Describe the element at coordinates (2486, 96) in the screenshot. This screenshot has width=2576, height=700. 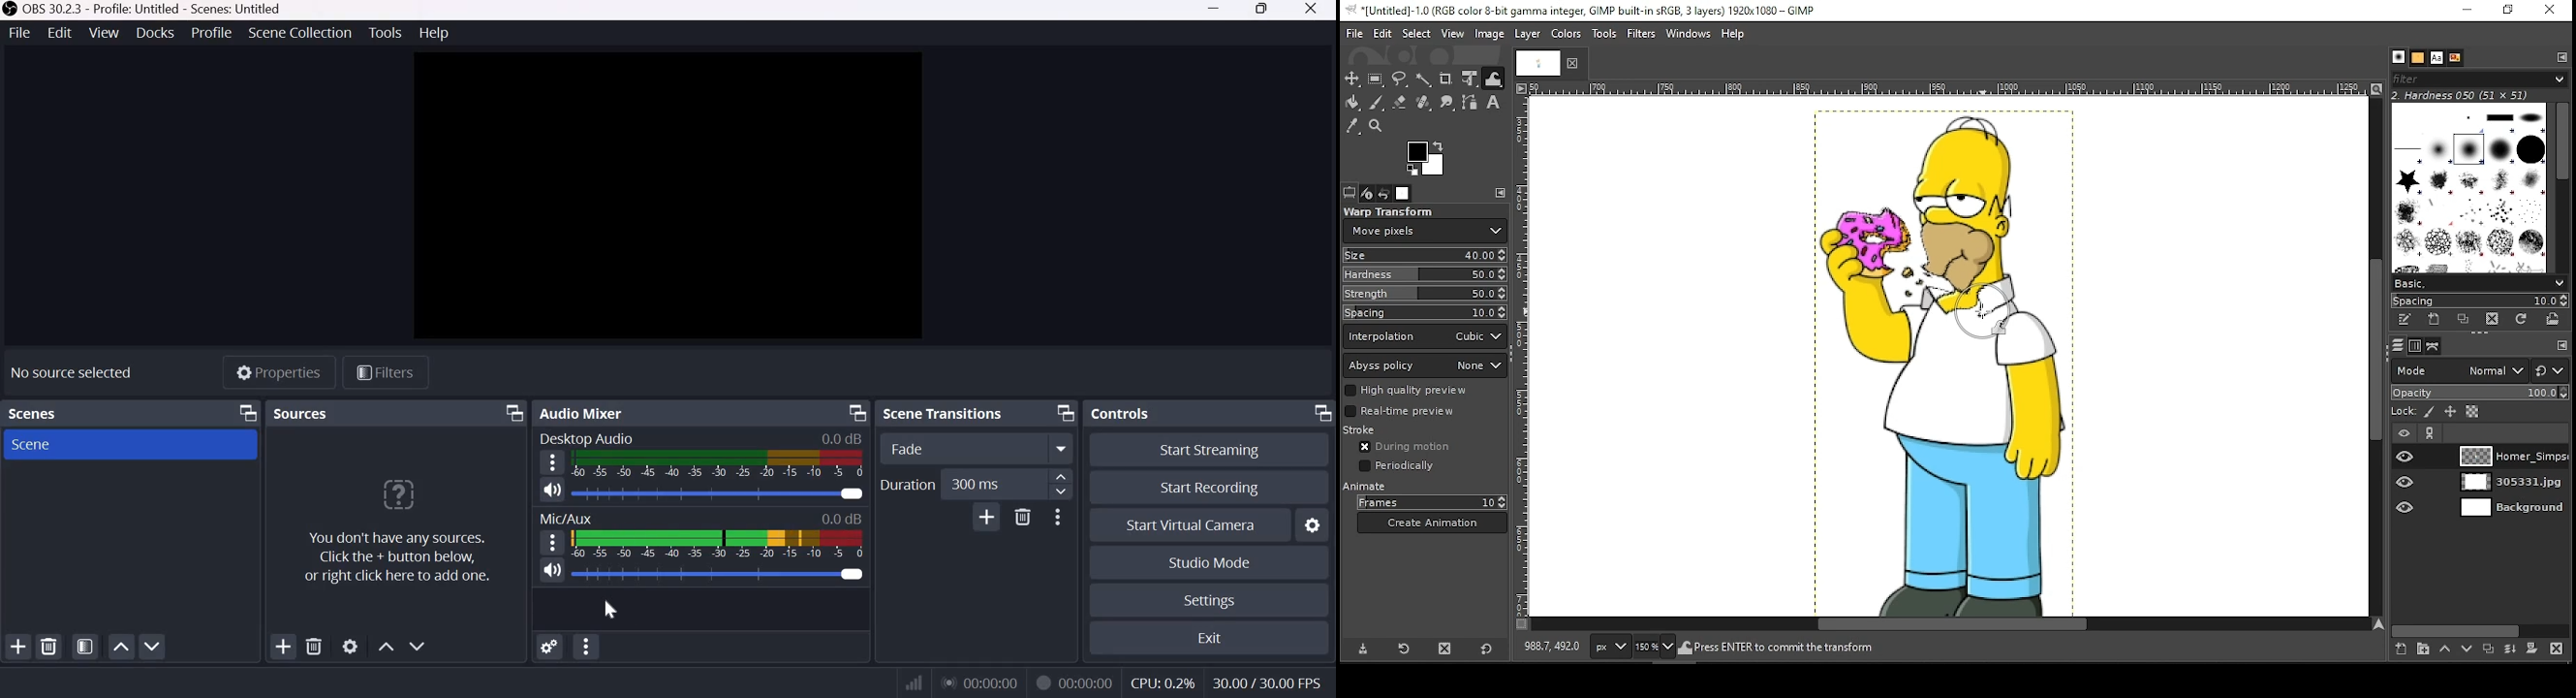
I see `hardness 050` at that location.